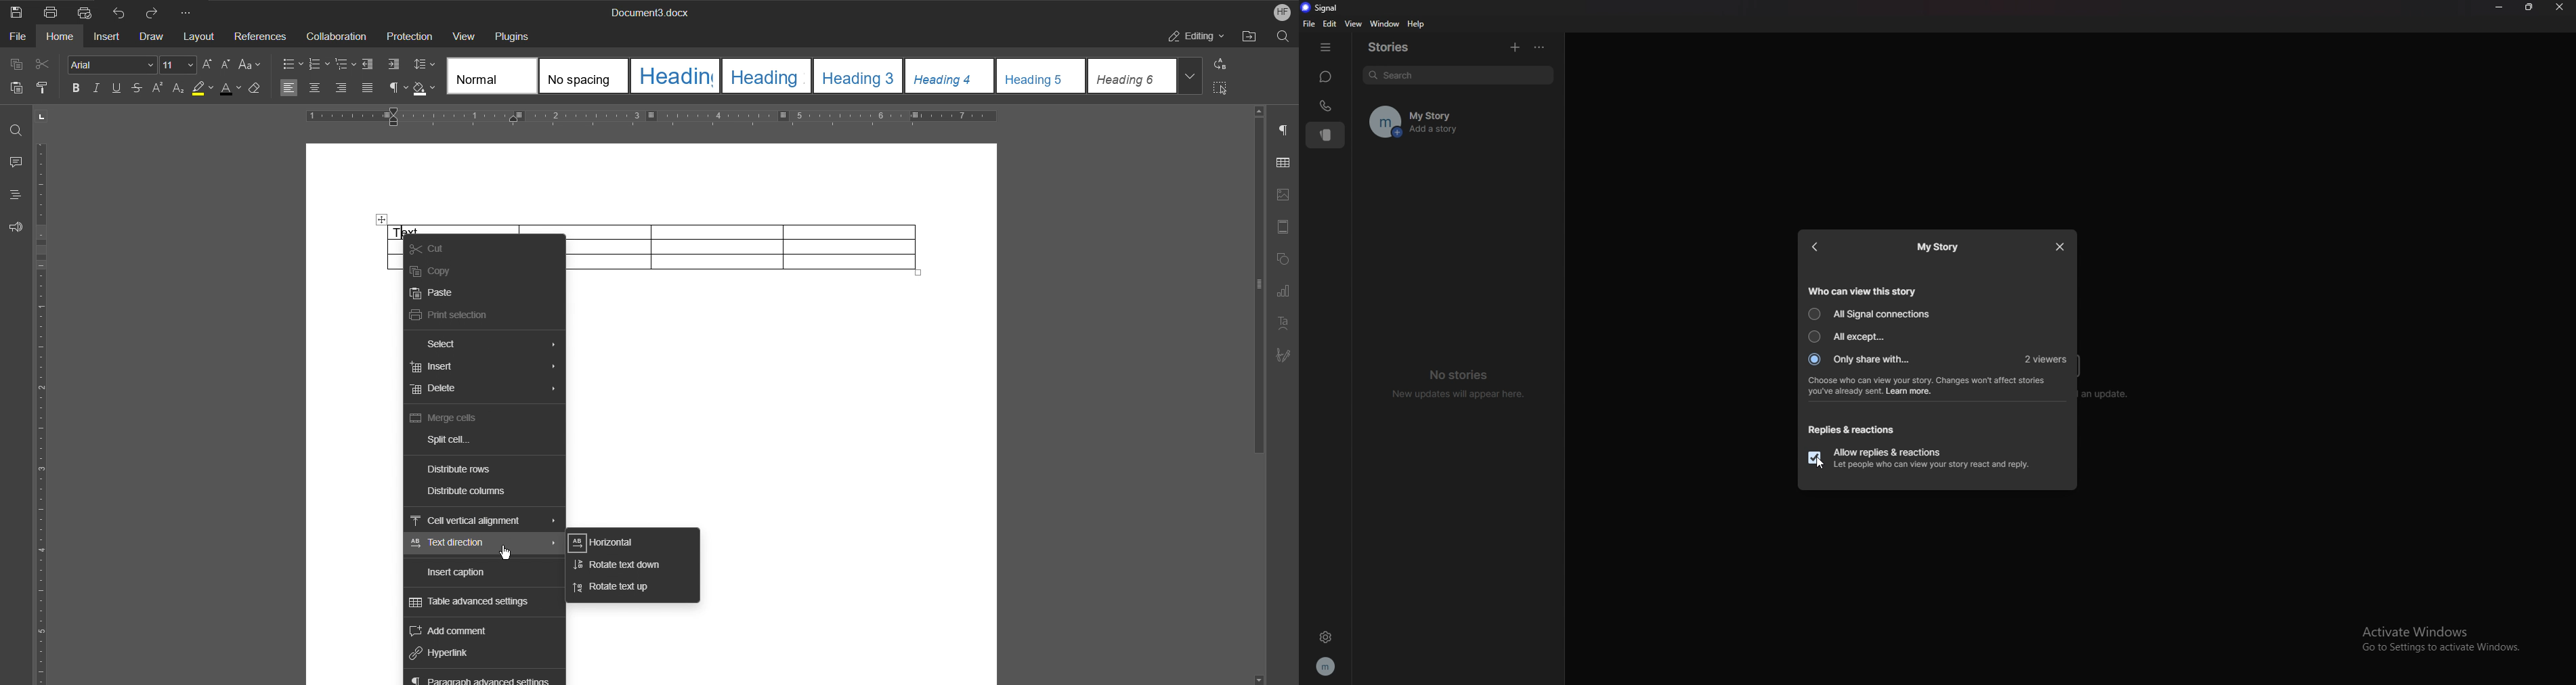 The height and width of the screenshot is (700, 2576). I want to click on Add a story, so click(1477, 132).